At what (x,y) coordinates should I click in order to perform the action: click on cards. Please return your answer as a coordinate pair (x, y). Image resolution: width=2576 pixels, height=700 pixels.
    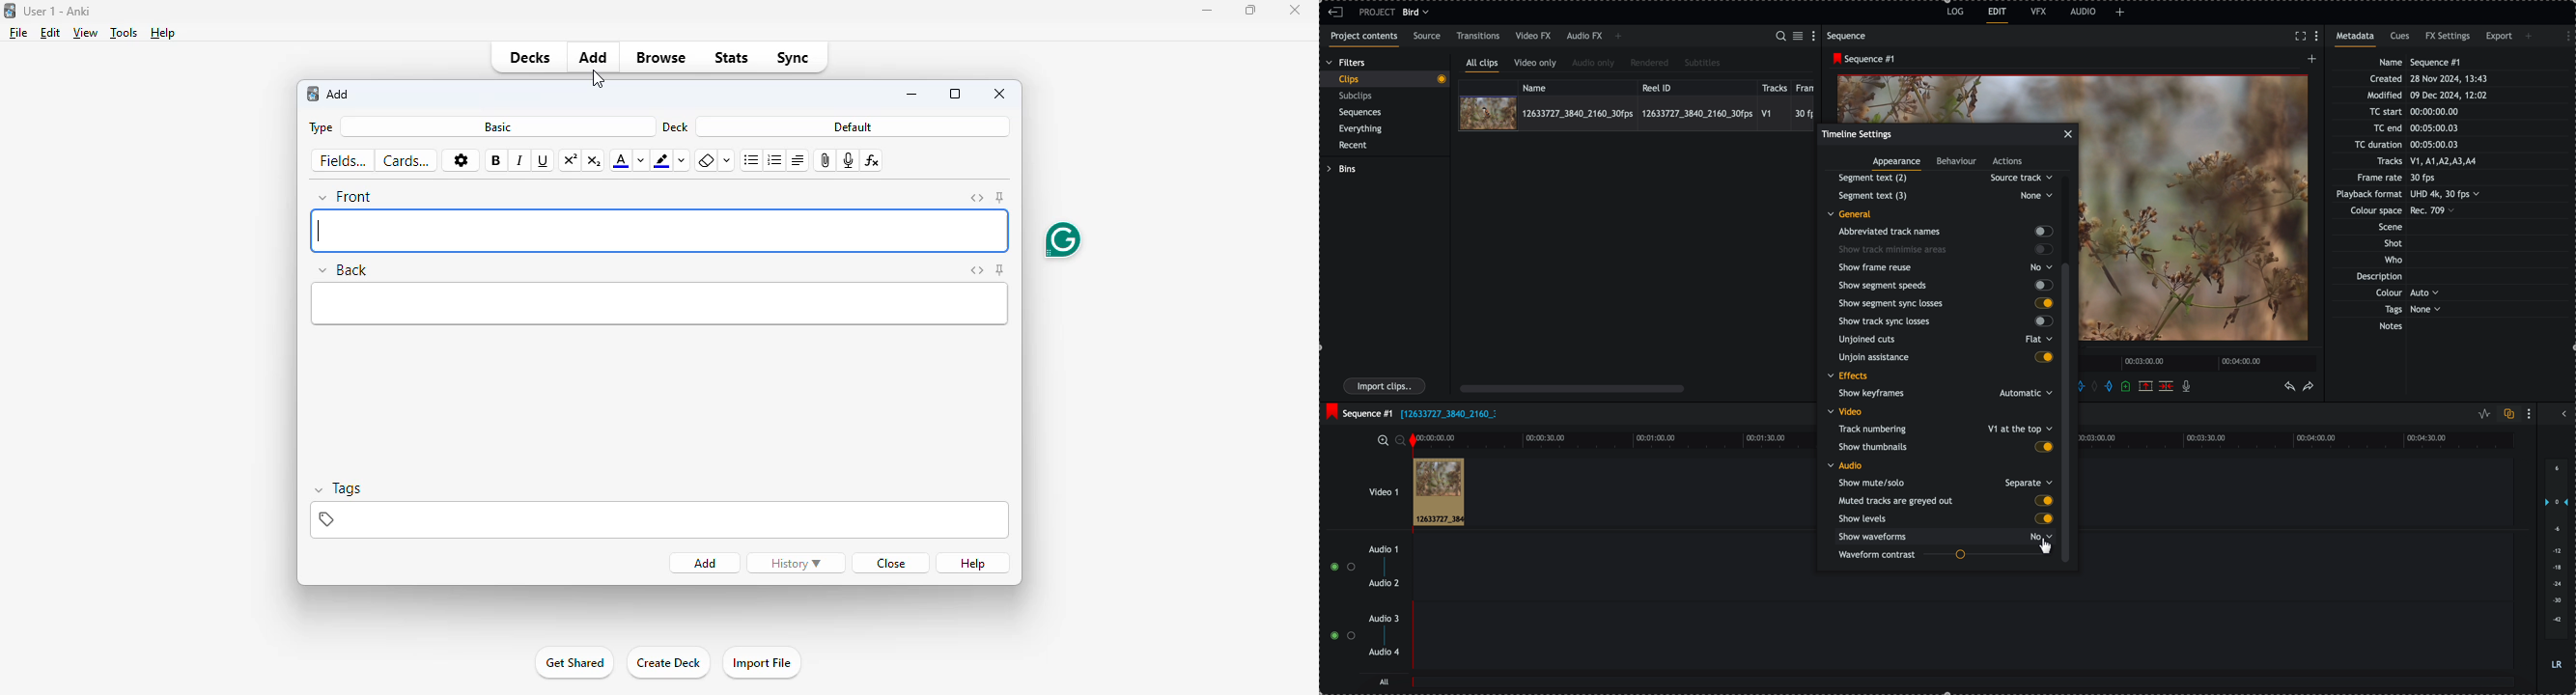
    Looking at the image, I should click on (406, 160).